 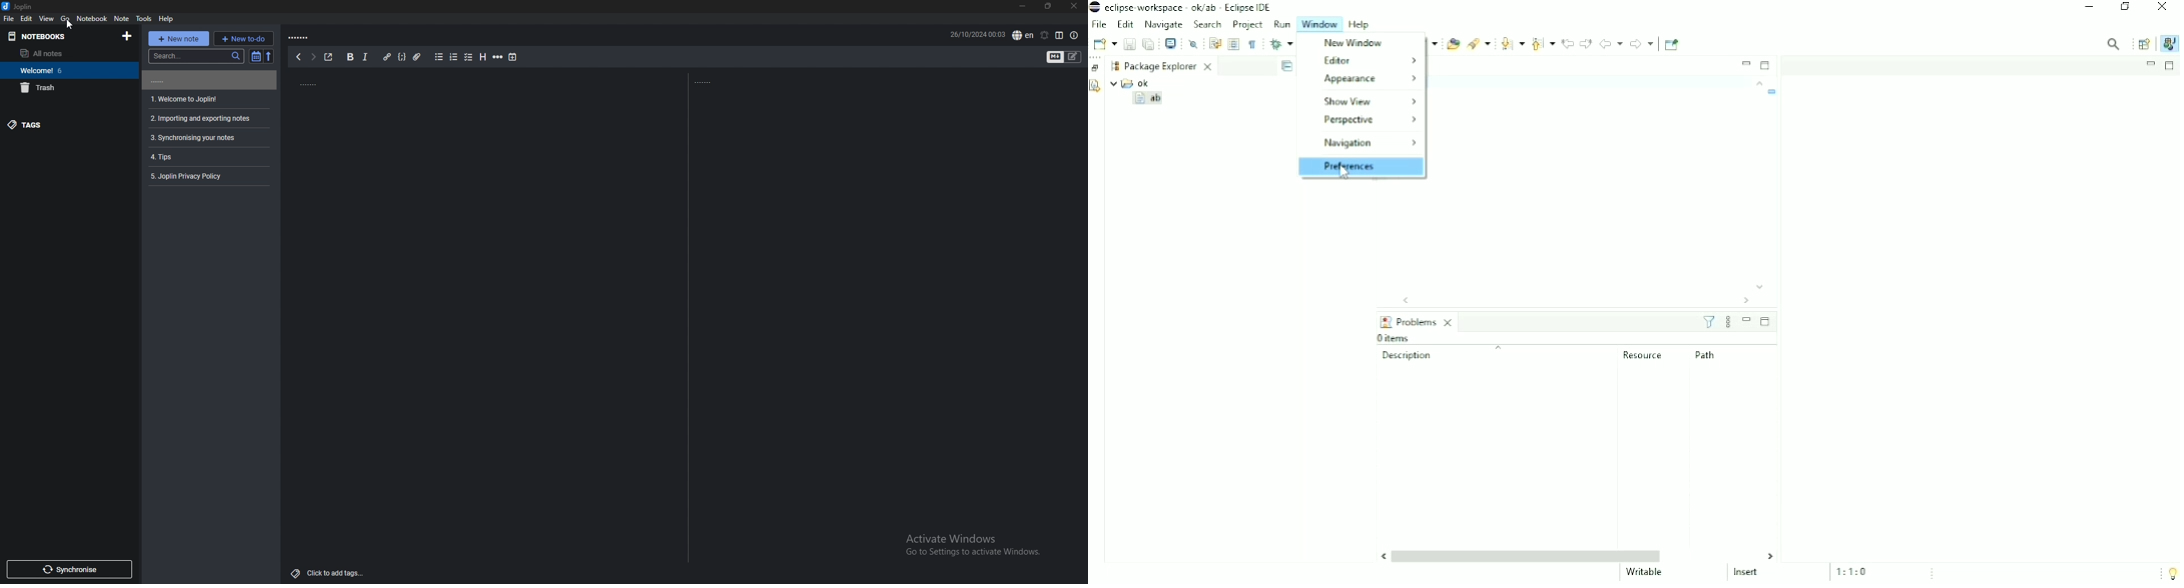 What do you see at coordinates (9, 19) in the screenshot?
I see `file` at bounding box center [9, 19].